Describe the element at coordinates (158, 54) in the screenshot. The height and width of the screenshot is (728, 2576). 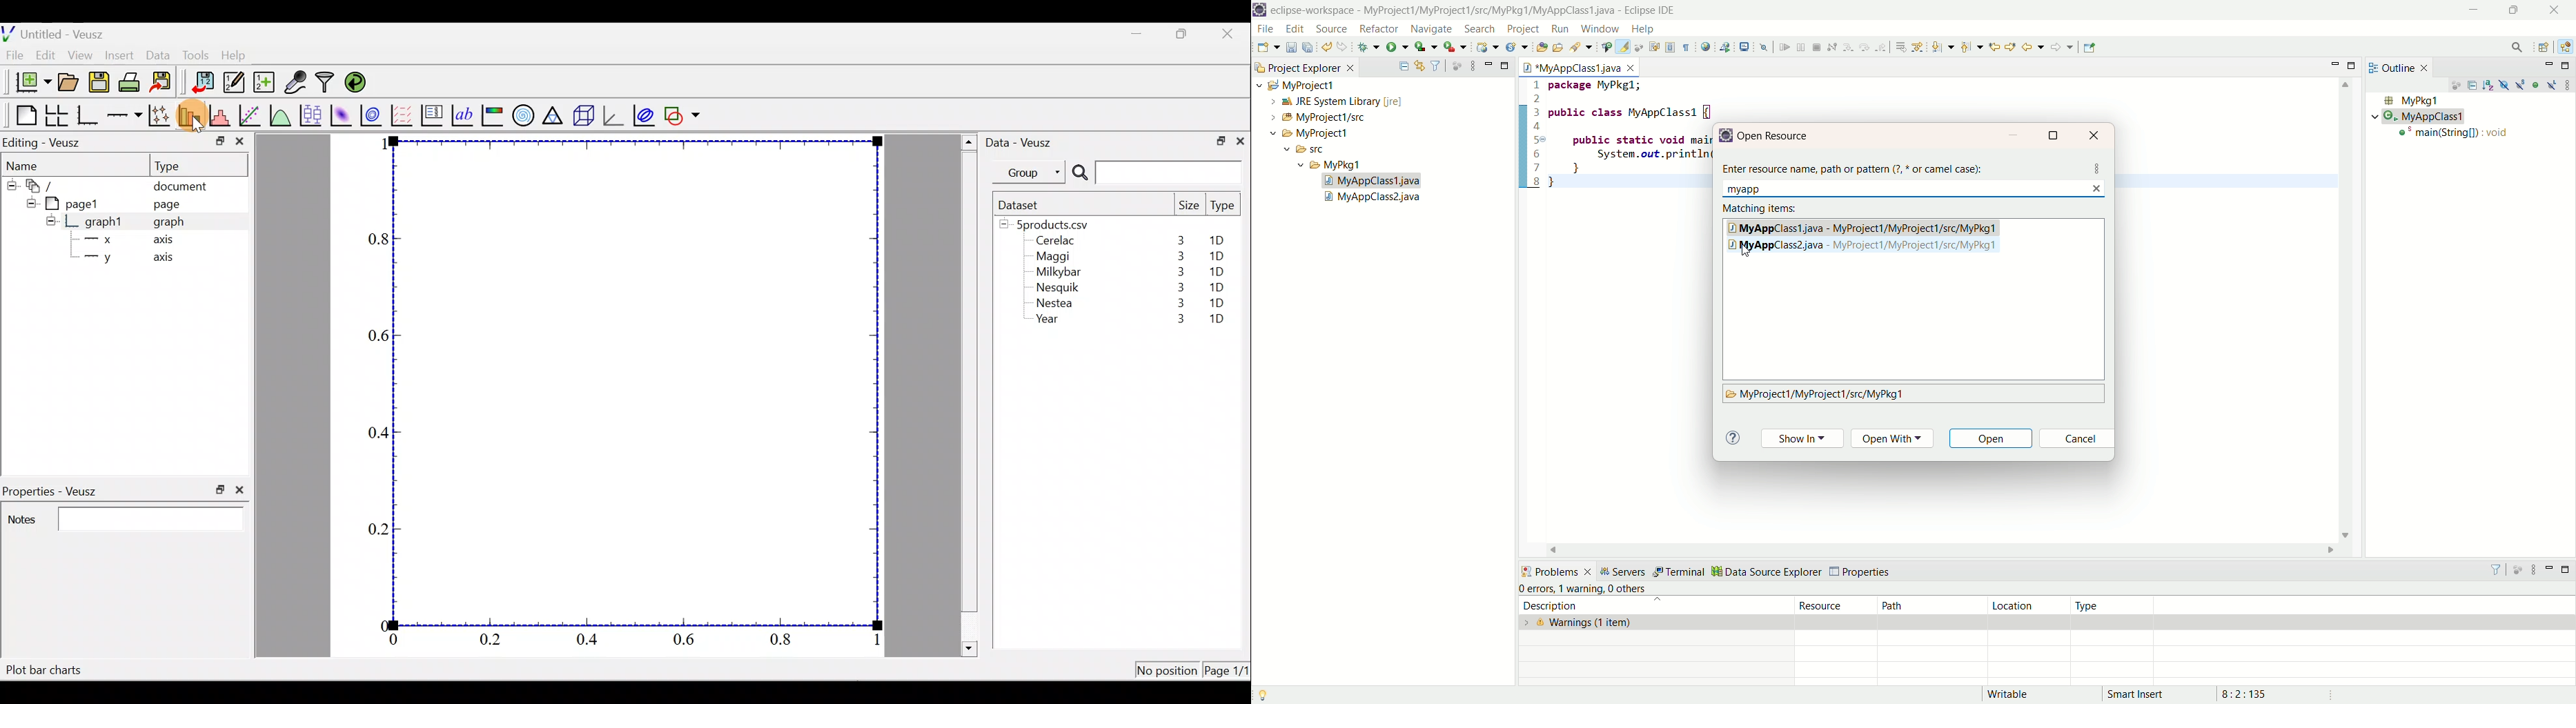
I see `Data` at that location.